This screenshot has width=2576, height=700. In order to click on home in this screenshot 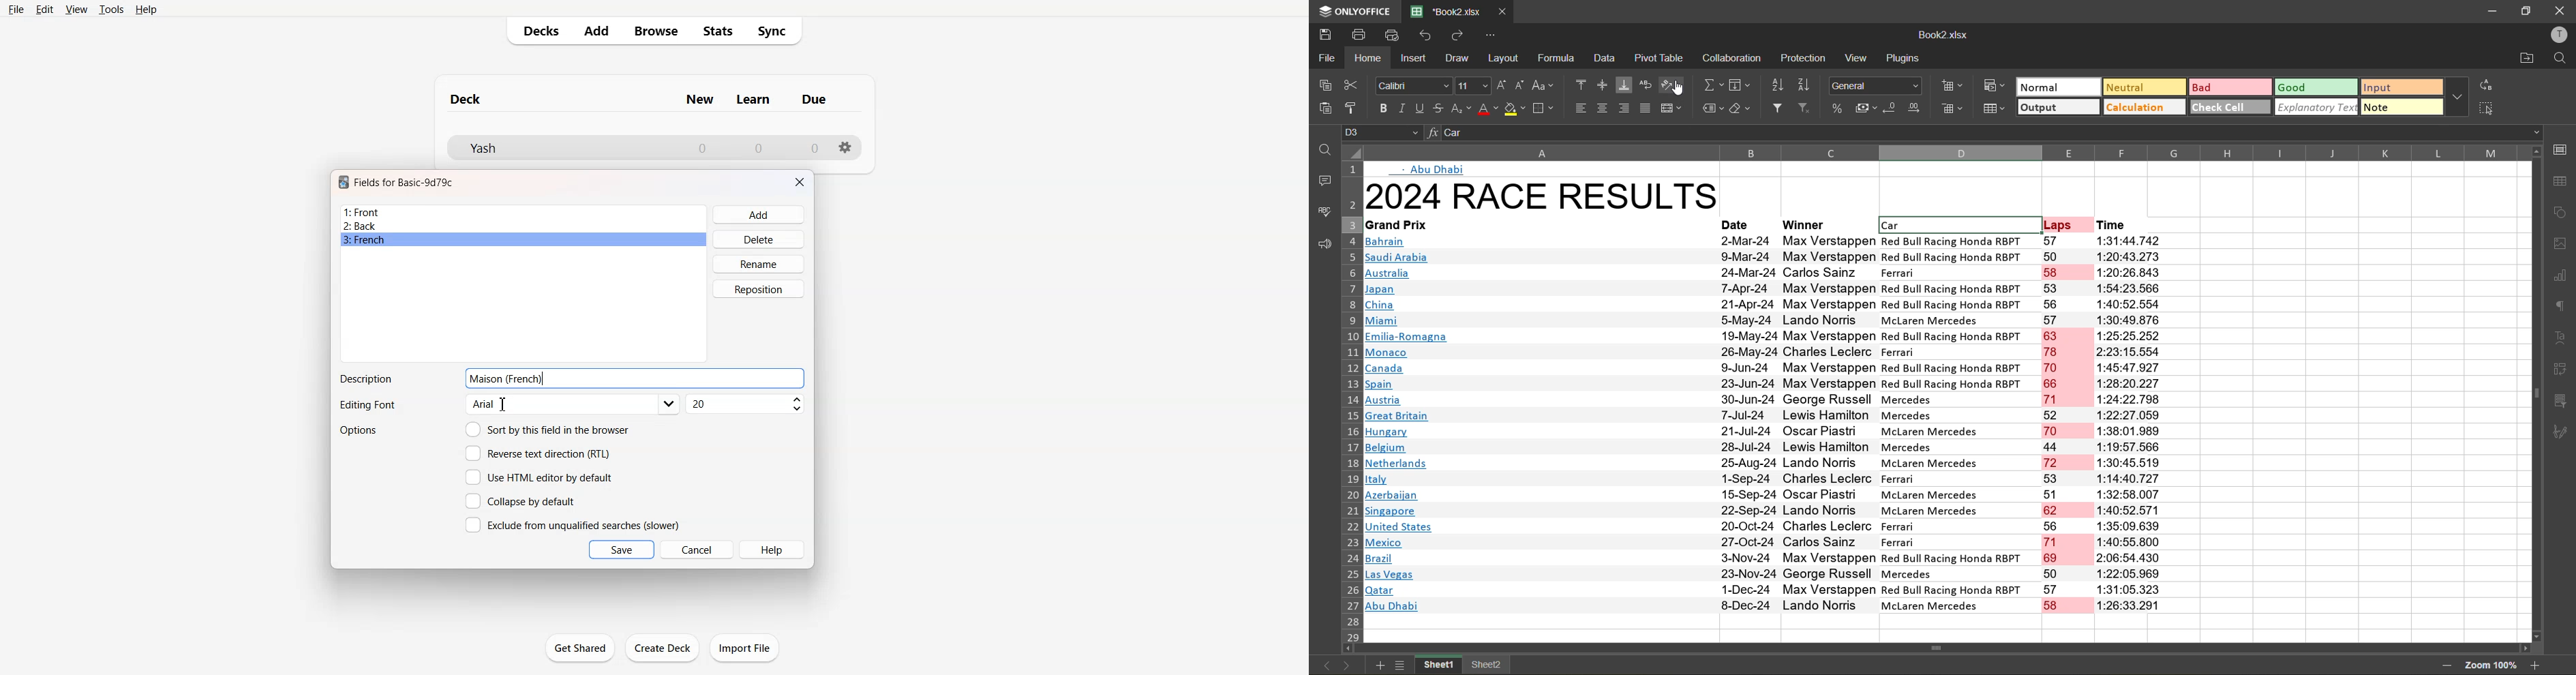, I will do `click(1368, 61)`.